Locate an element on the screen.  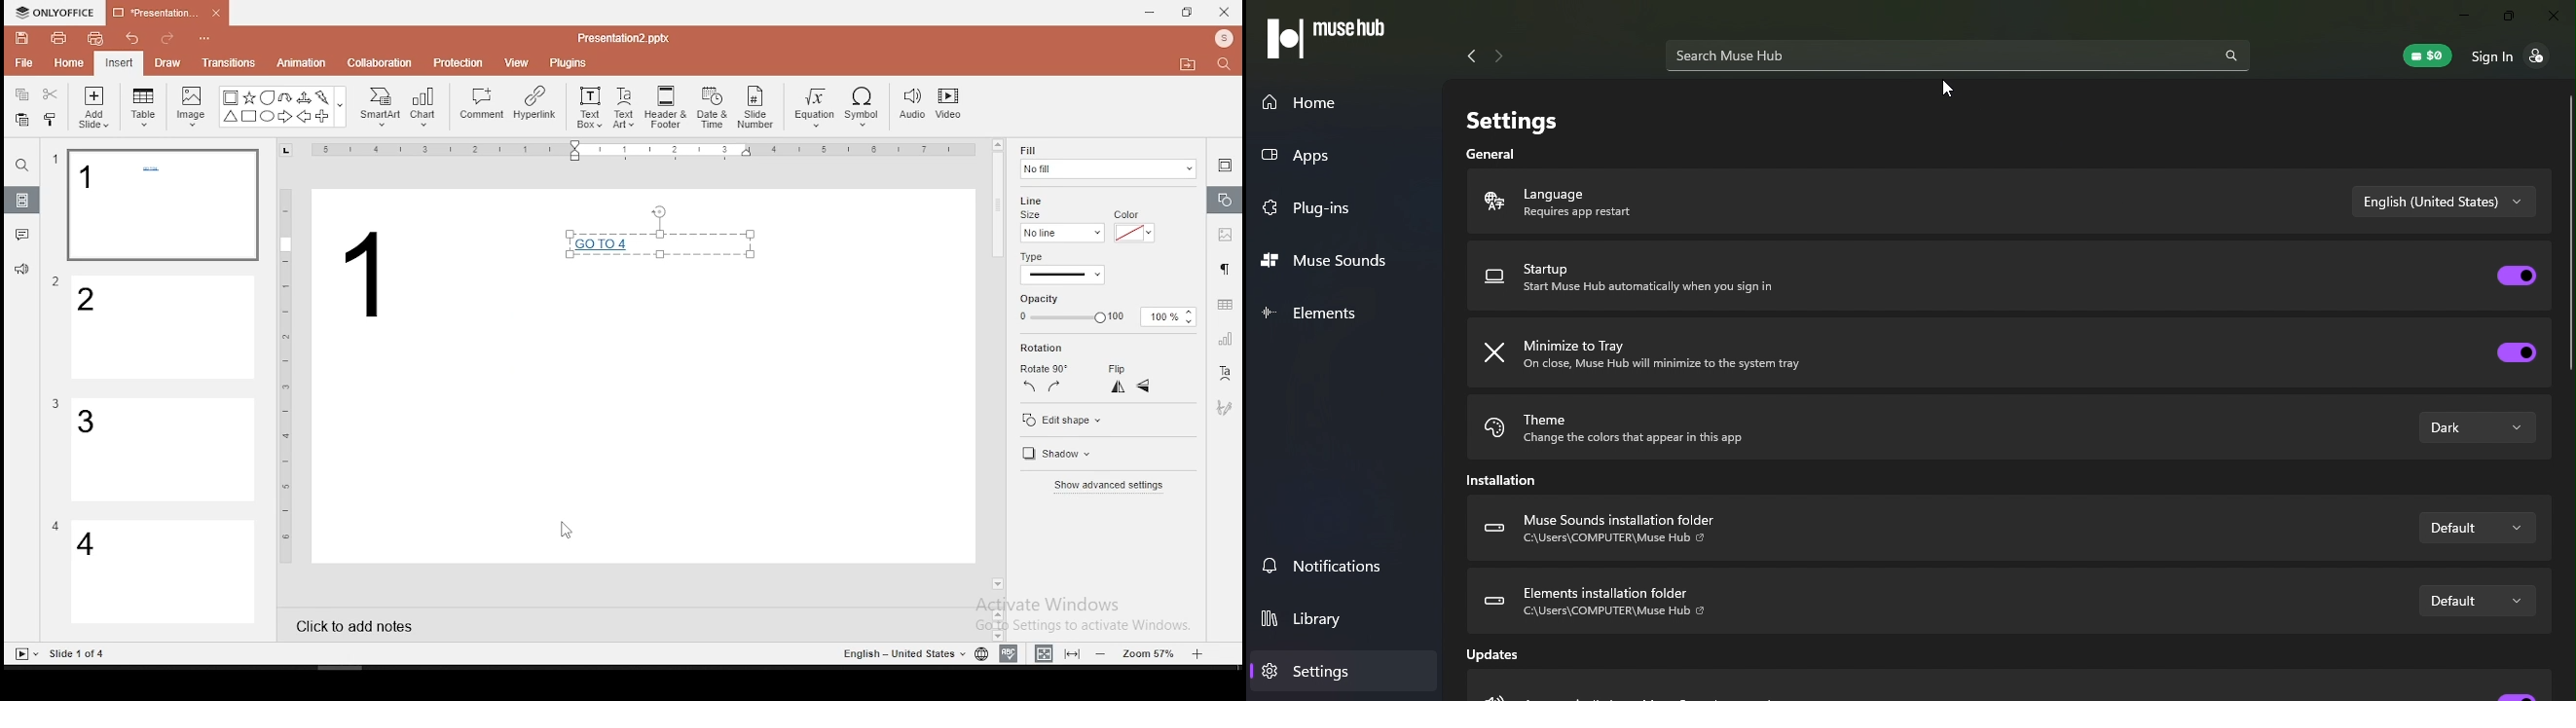
comments is located at coordinates (22, 235).